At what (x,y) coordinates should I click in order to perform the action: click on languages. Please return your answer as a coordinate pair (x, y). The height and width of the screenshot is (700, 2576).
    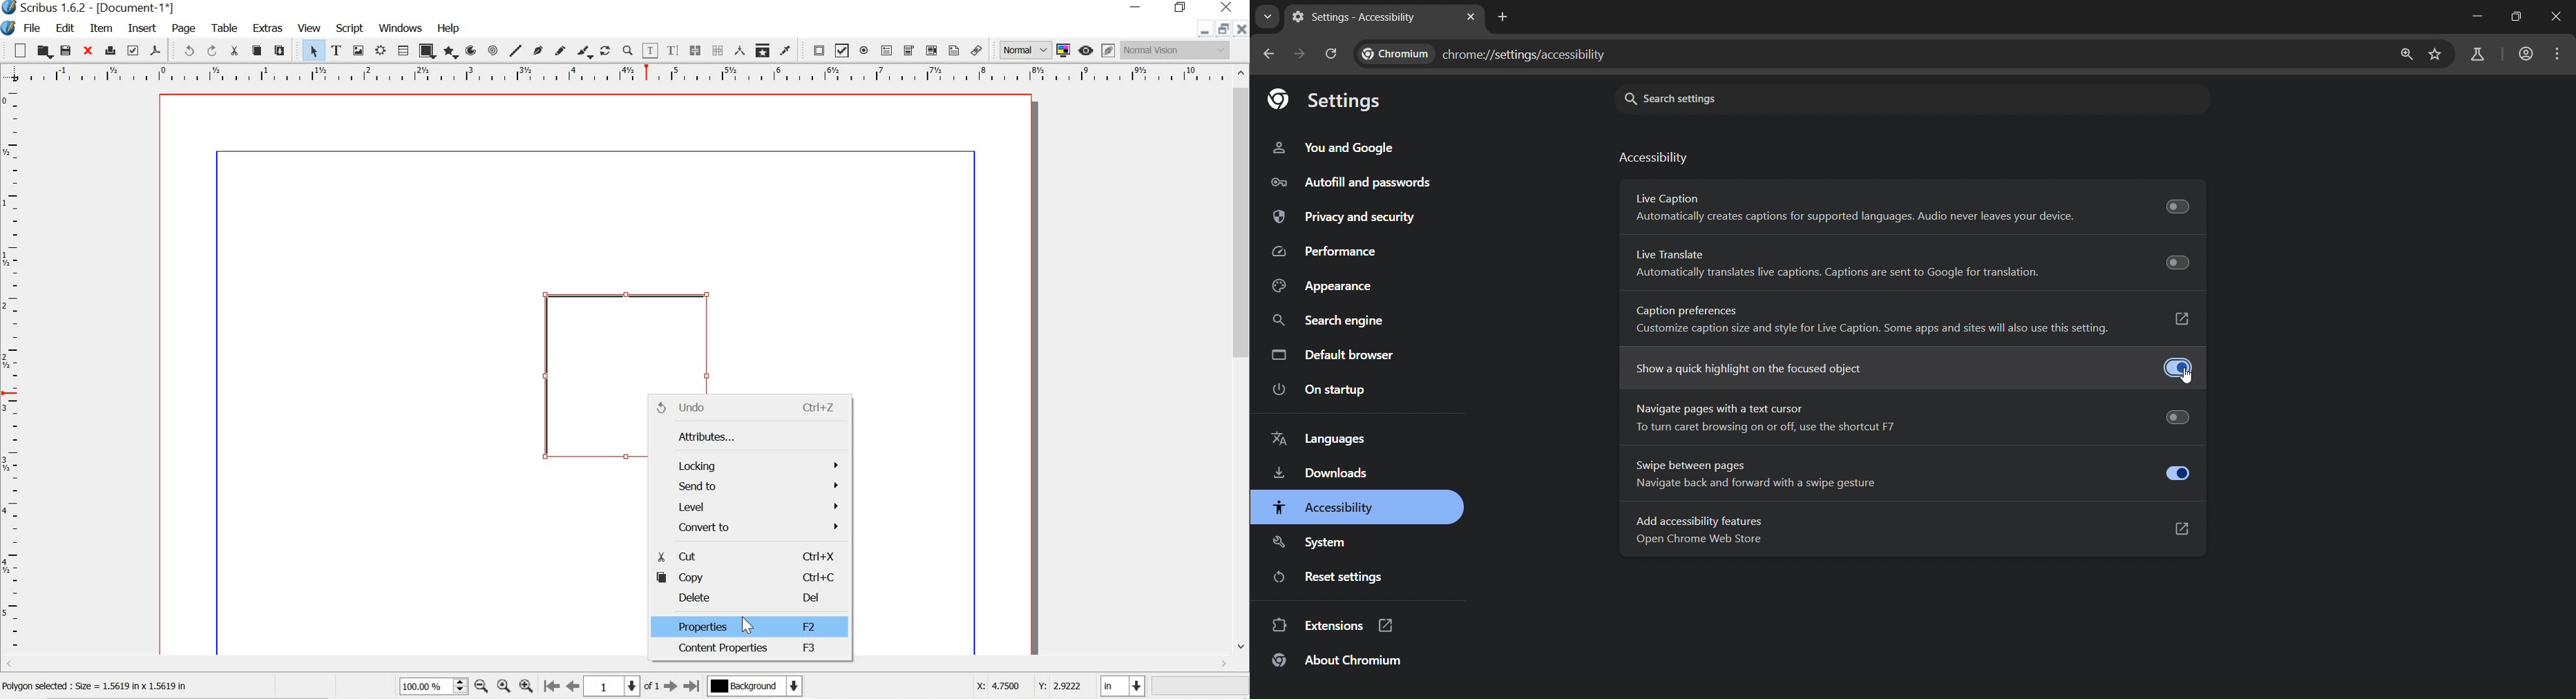
    Looking at the image, I should click on (1322, 438).